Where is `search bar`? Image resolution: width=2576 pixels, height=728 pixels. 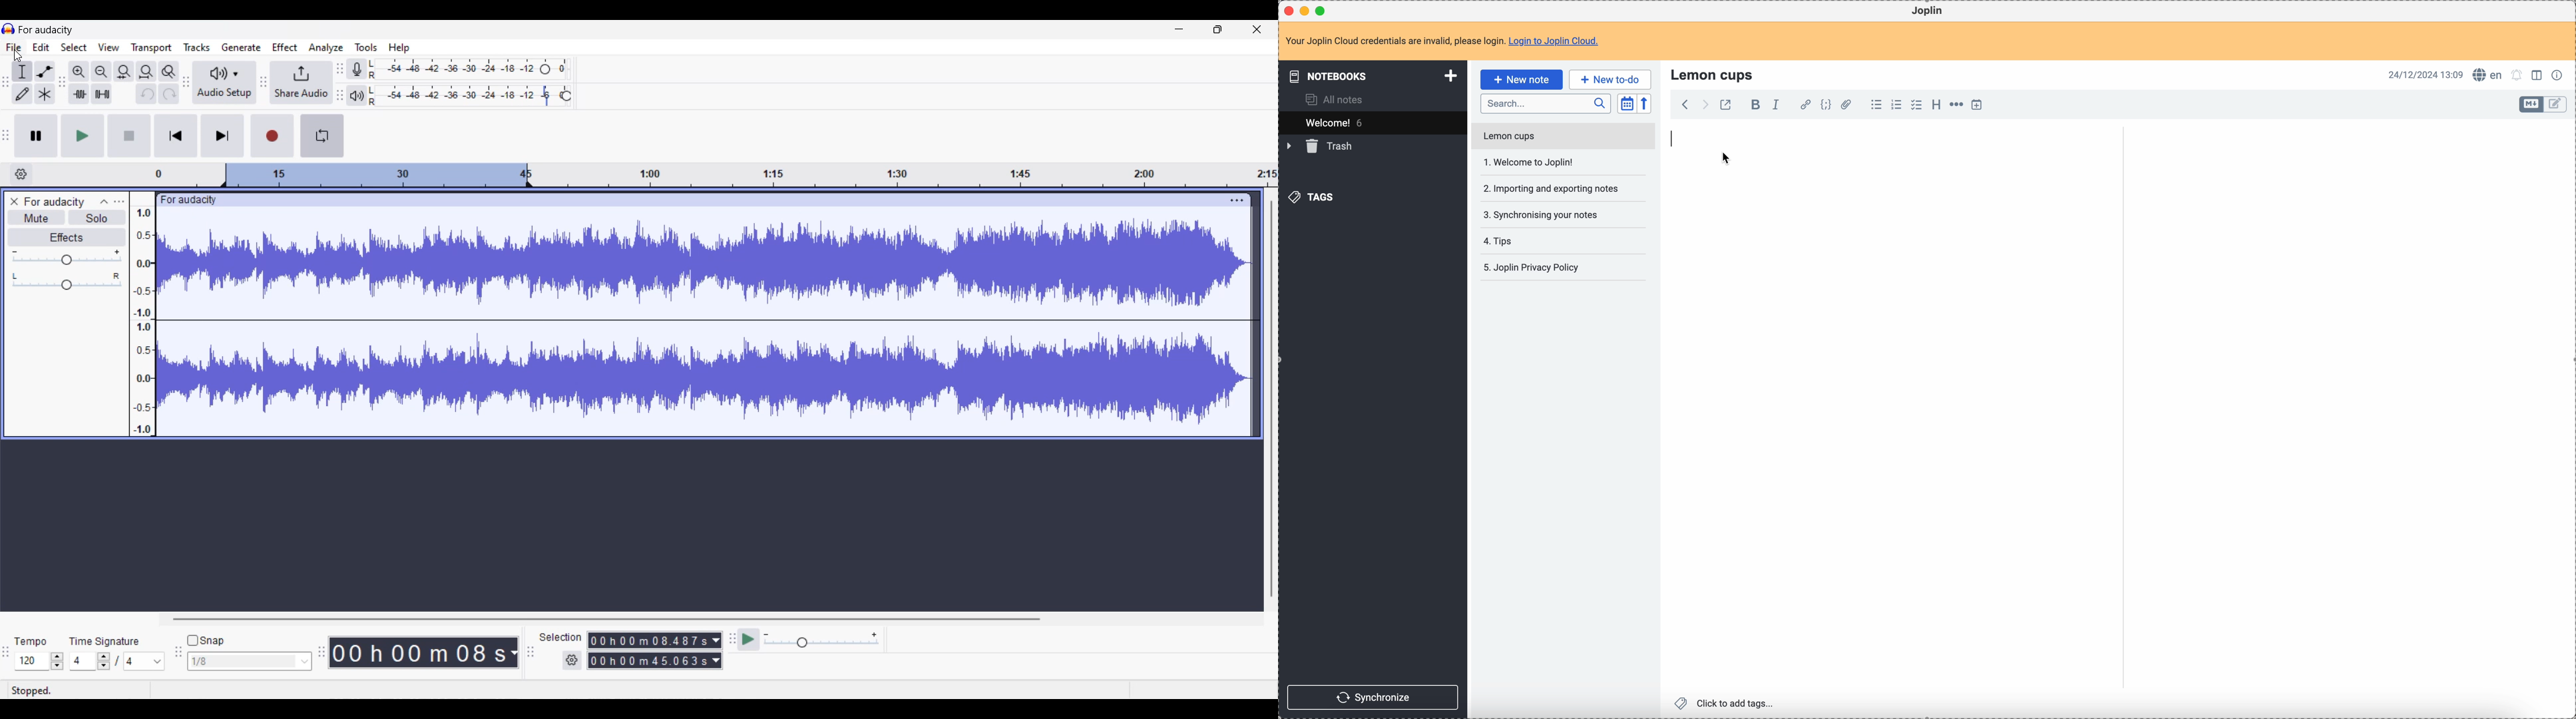 search bar is located at coordinates (1545, 104).